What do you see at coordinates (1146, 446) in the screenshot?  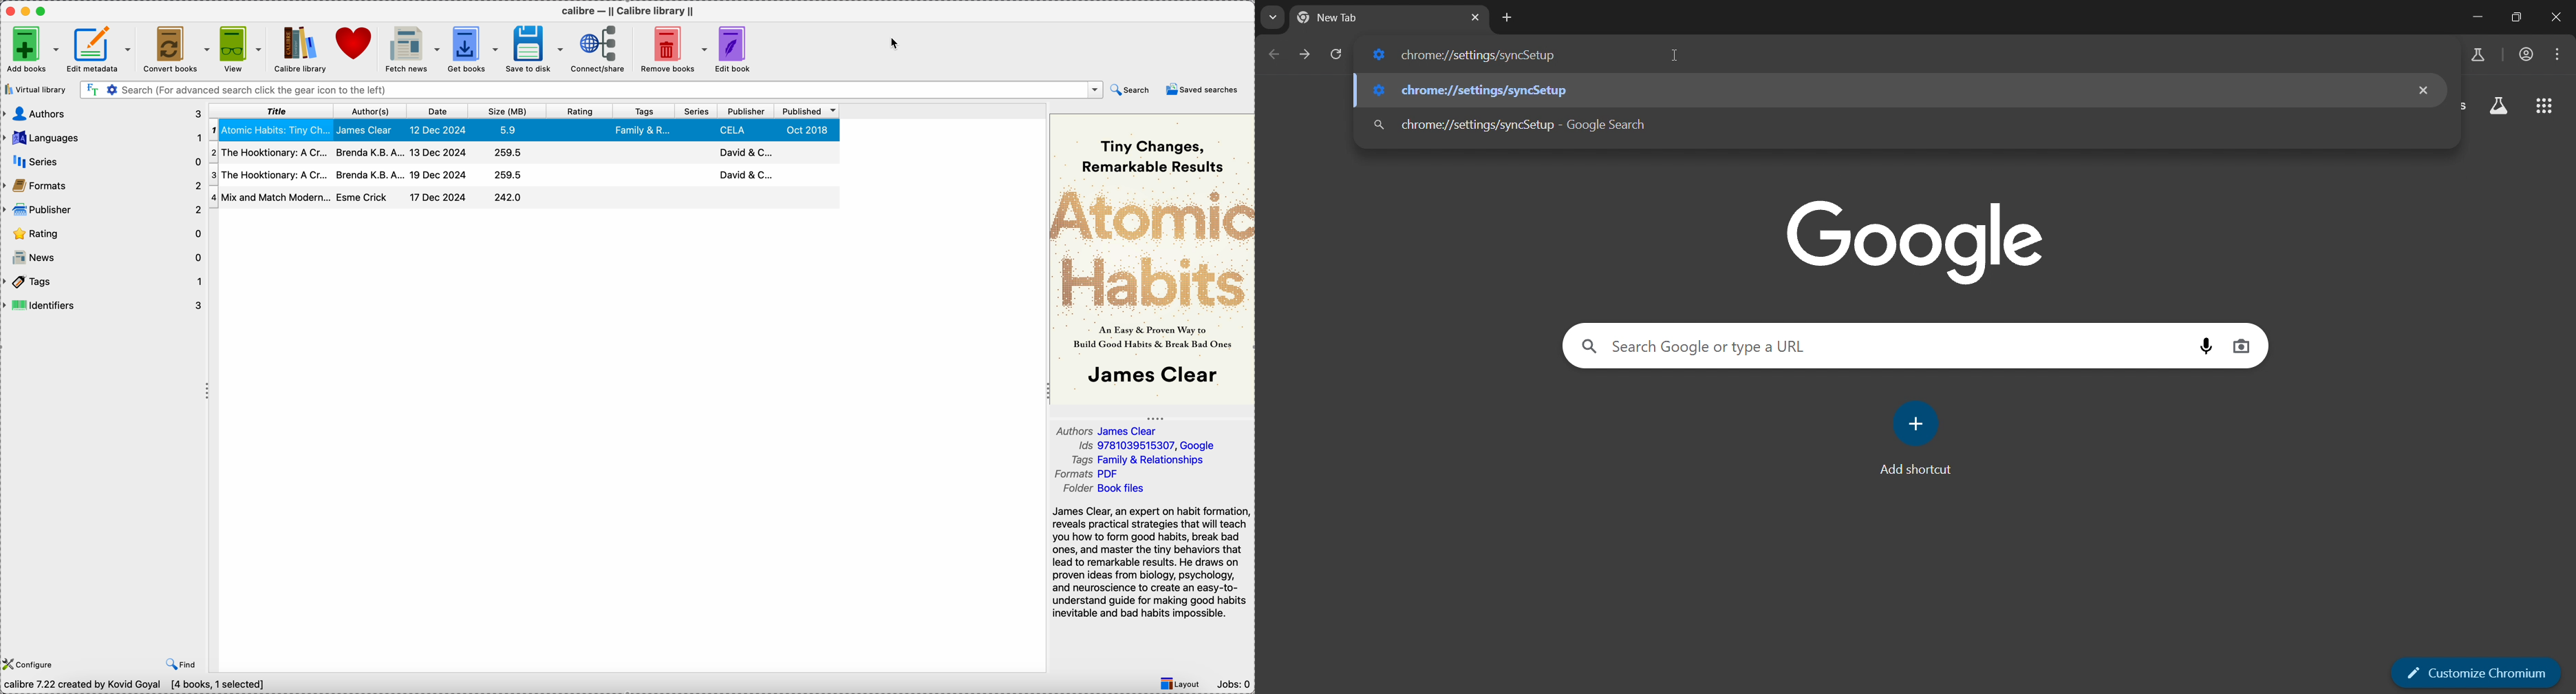 I see `ads` at bounding box center [1146, 446].